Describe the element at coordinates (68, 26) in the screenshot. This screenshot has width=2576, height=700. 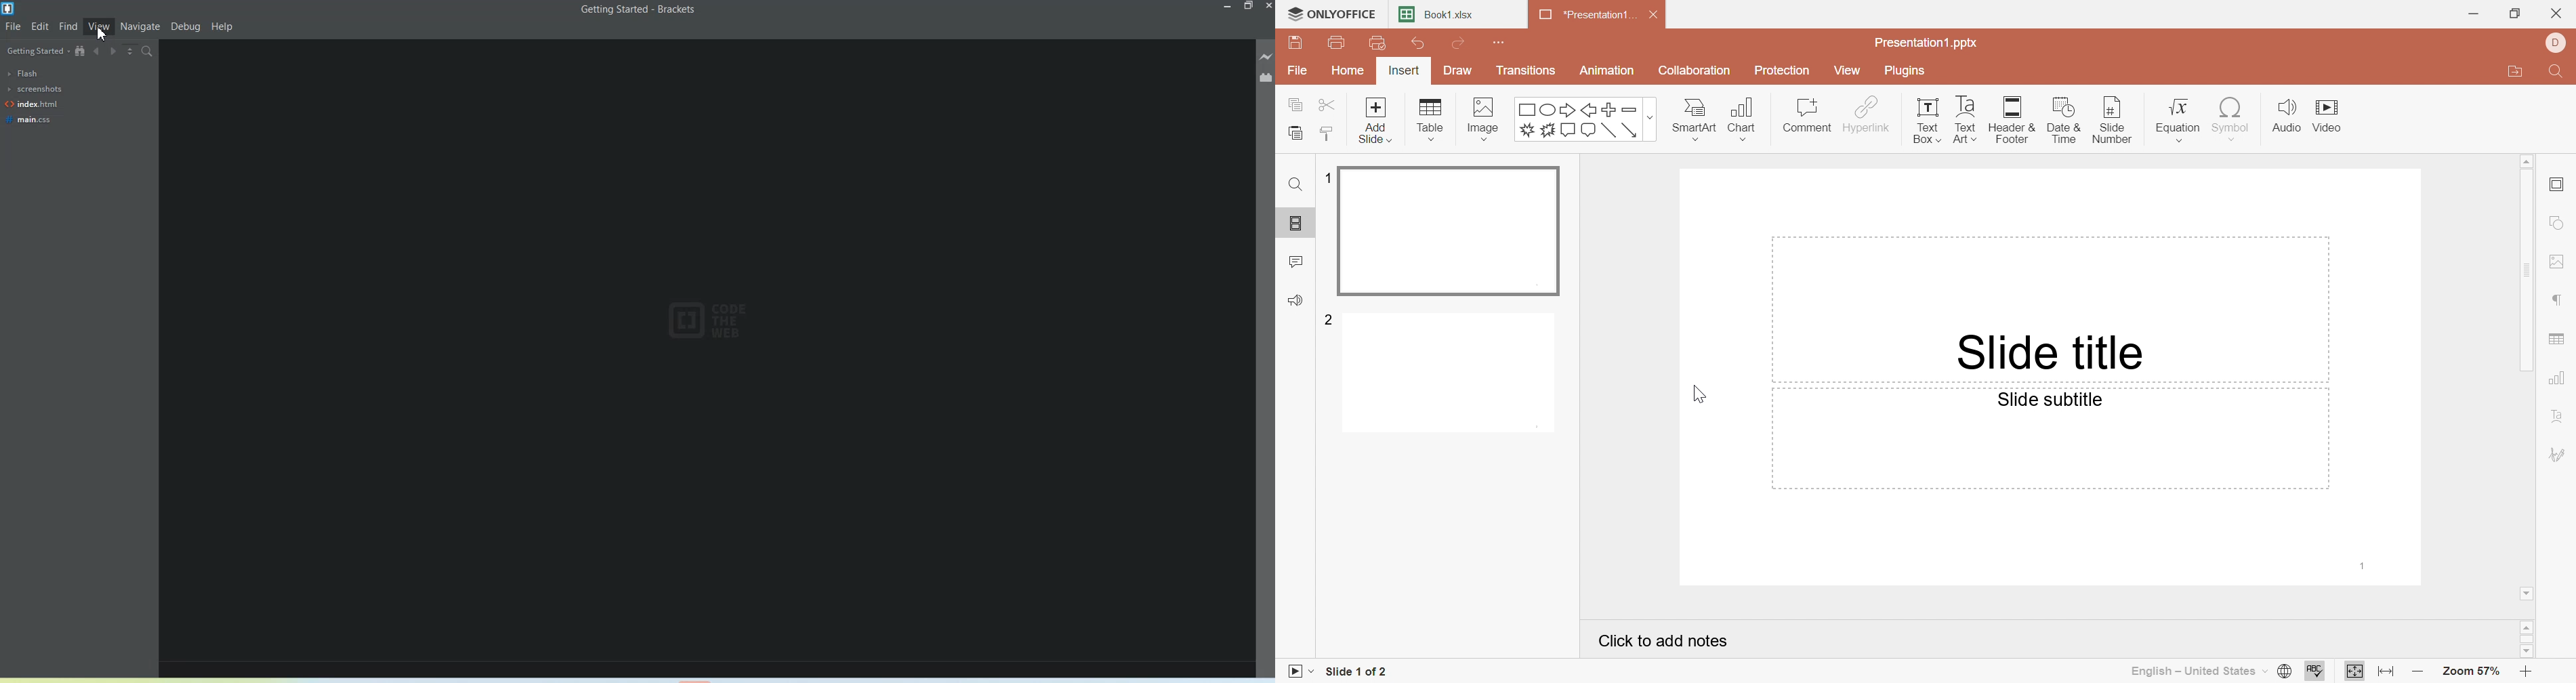
I see `Find` at that location.